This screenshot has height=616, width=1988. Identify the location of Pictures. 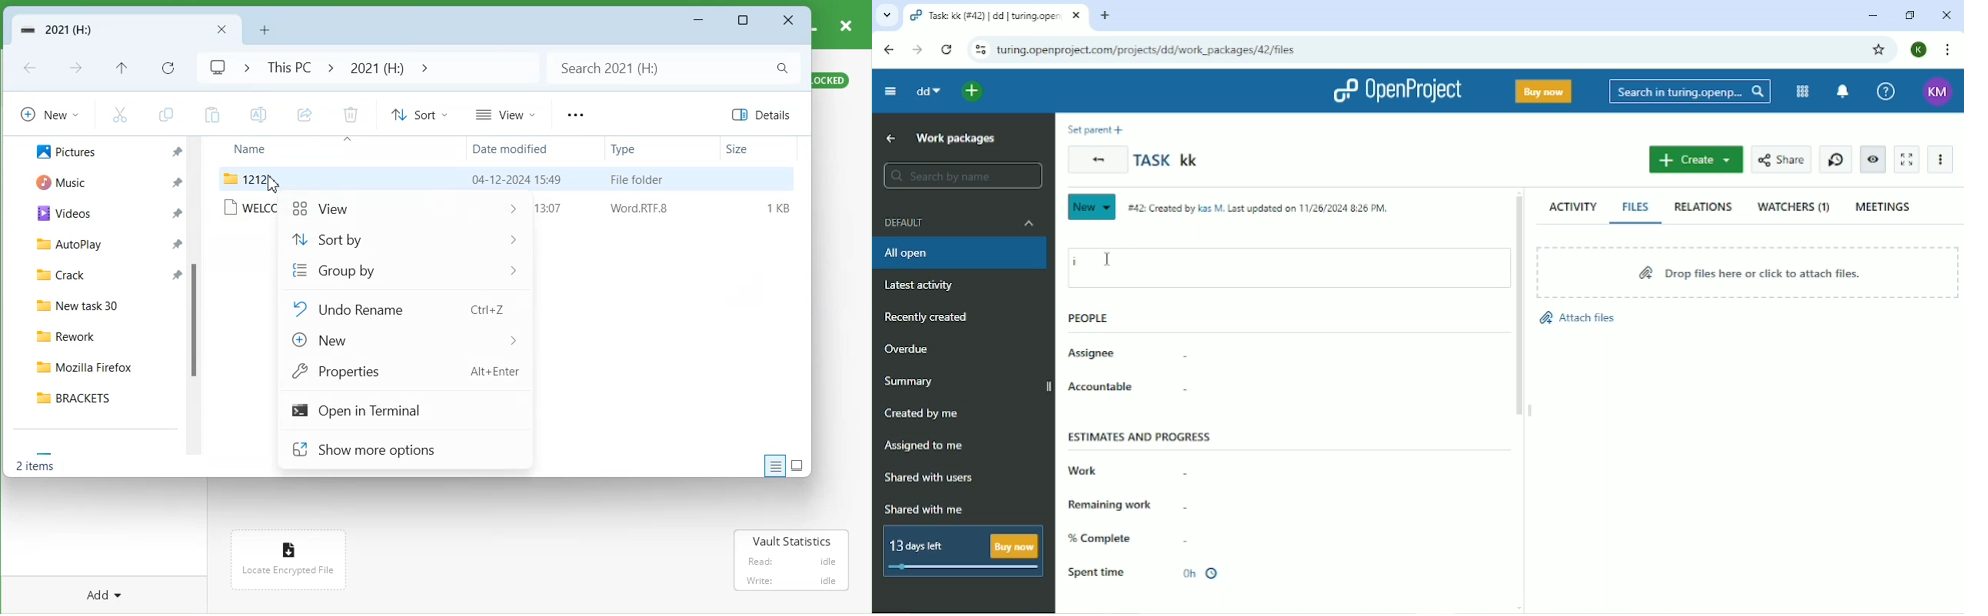
(62, 152).